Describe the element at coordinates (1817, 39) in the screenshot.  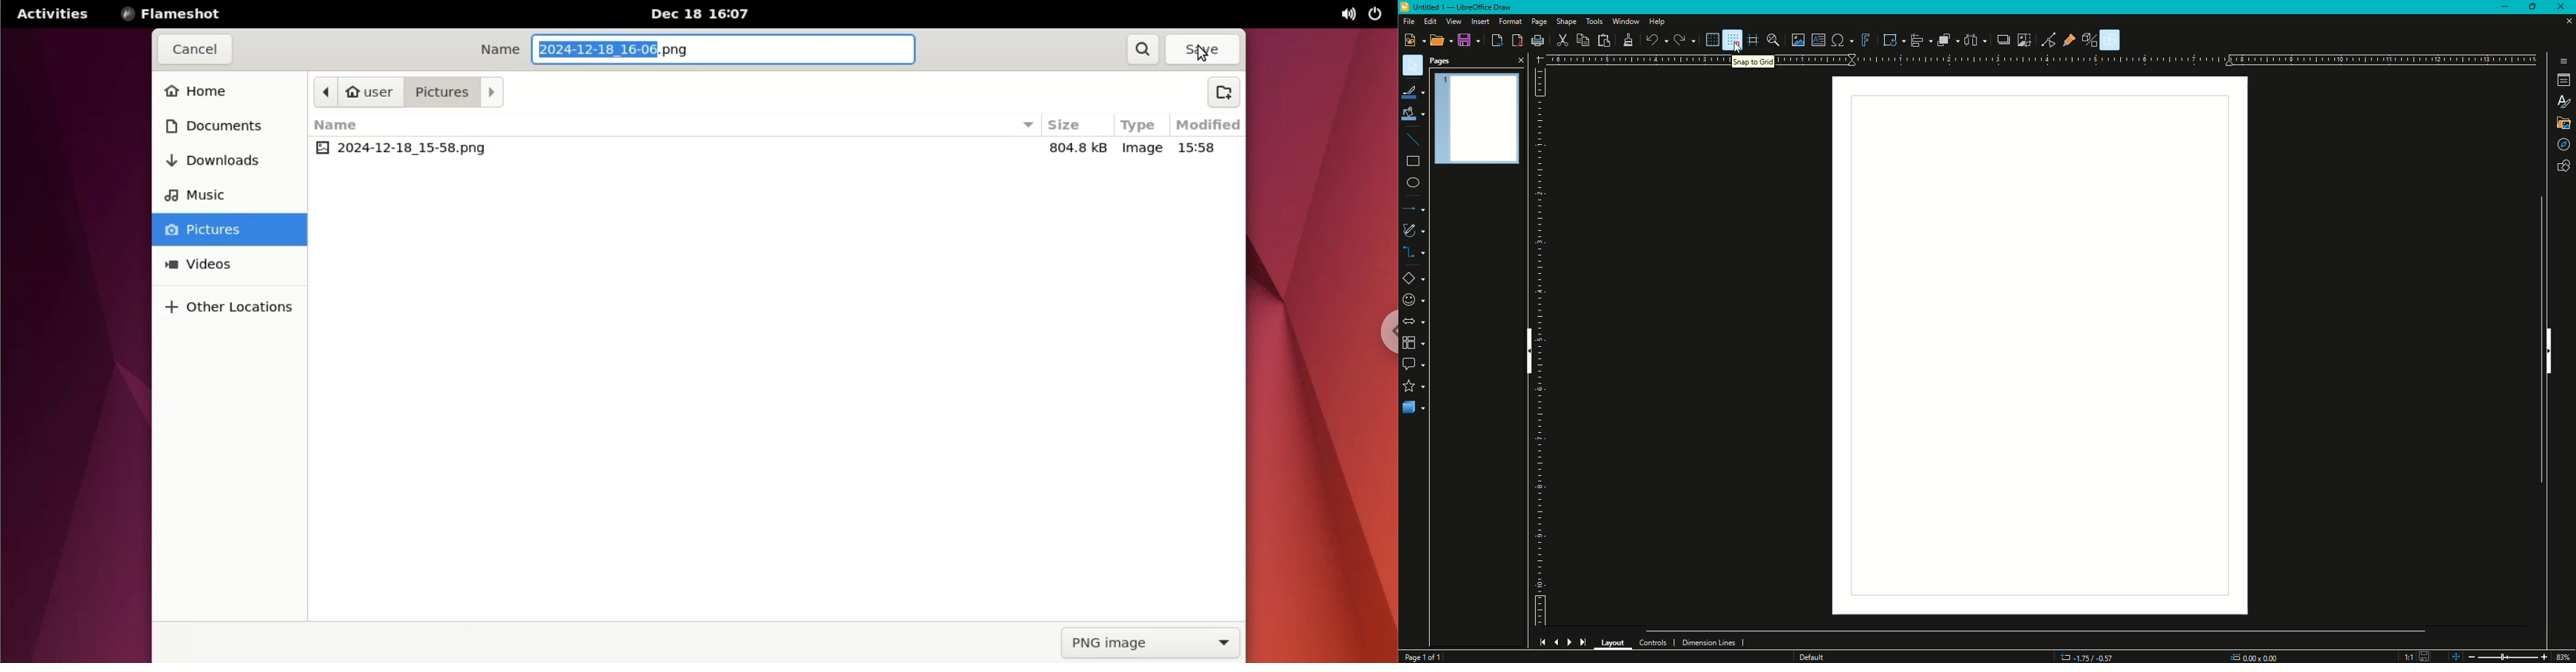
I see `Insert text box` at that location.